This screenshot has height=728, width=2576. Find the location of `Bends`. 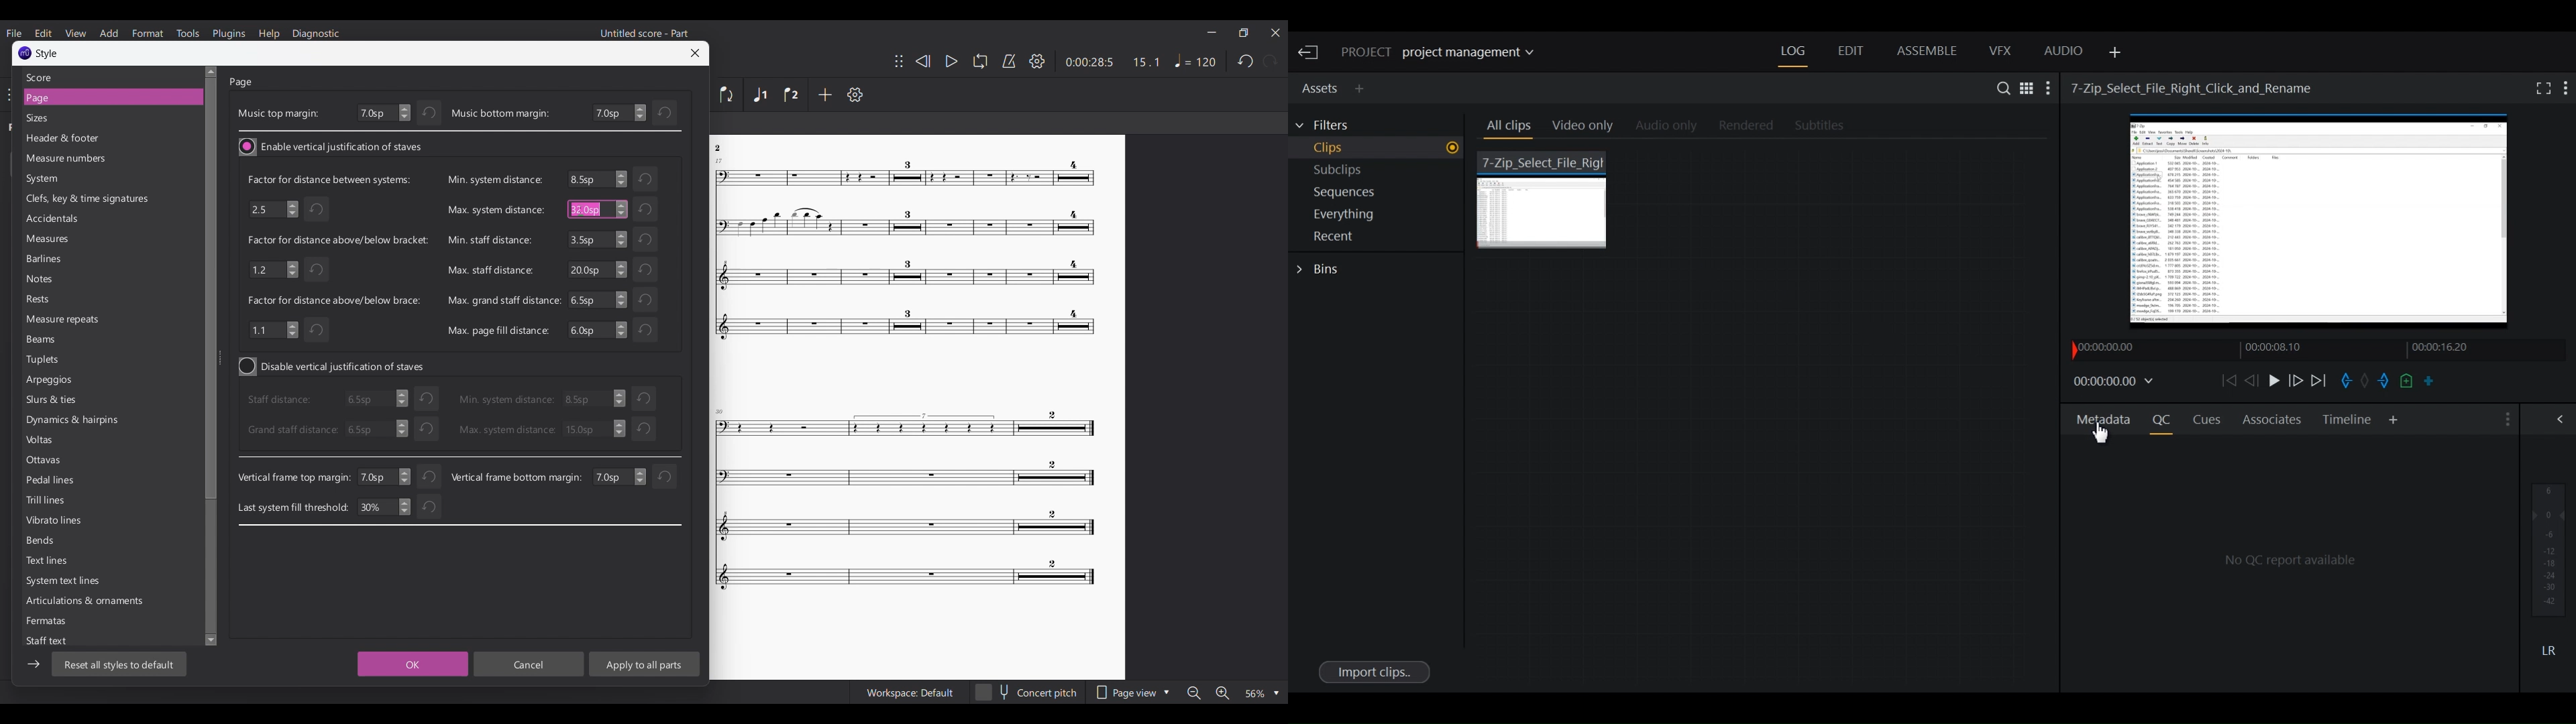

Bends is located at coordinates (70, 542).